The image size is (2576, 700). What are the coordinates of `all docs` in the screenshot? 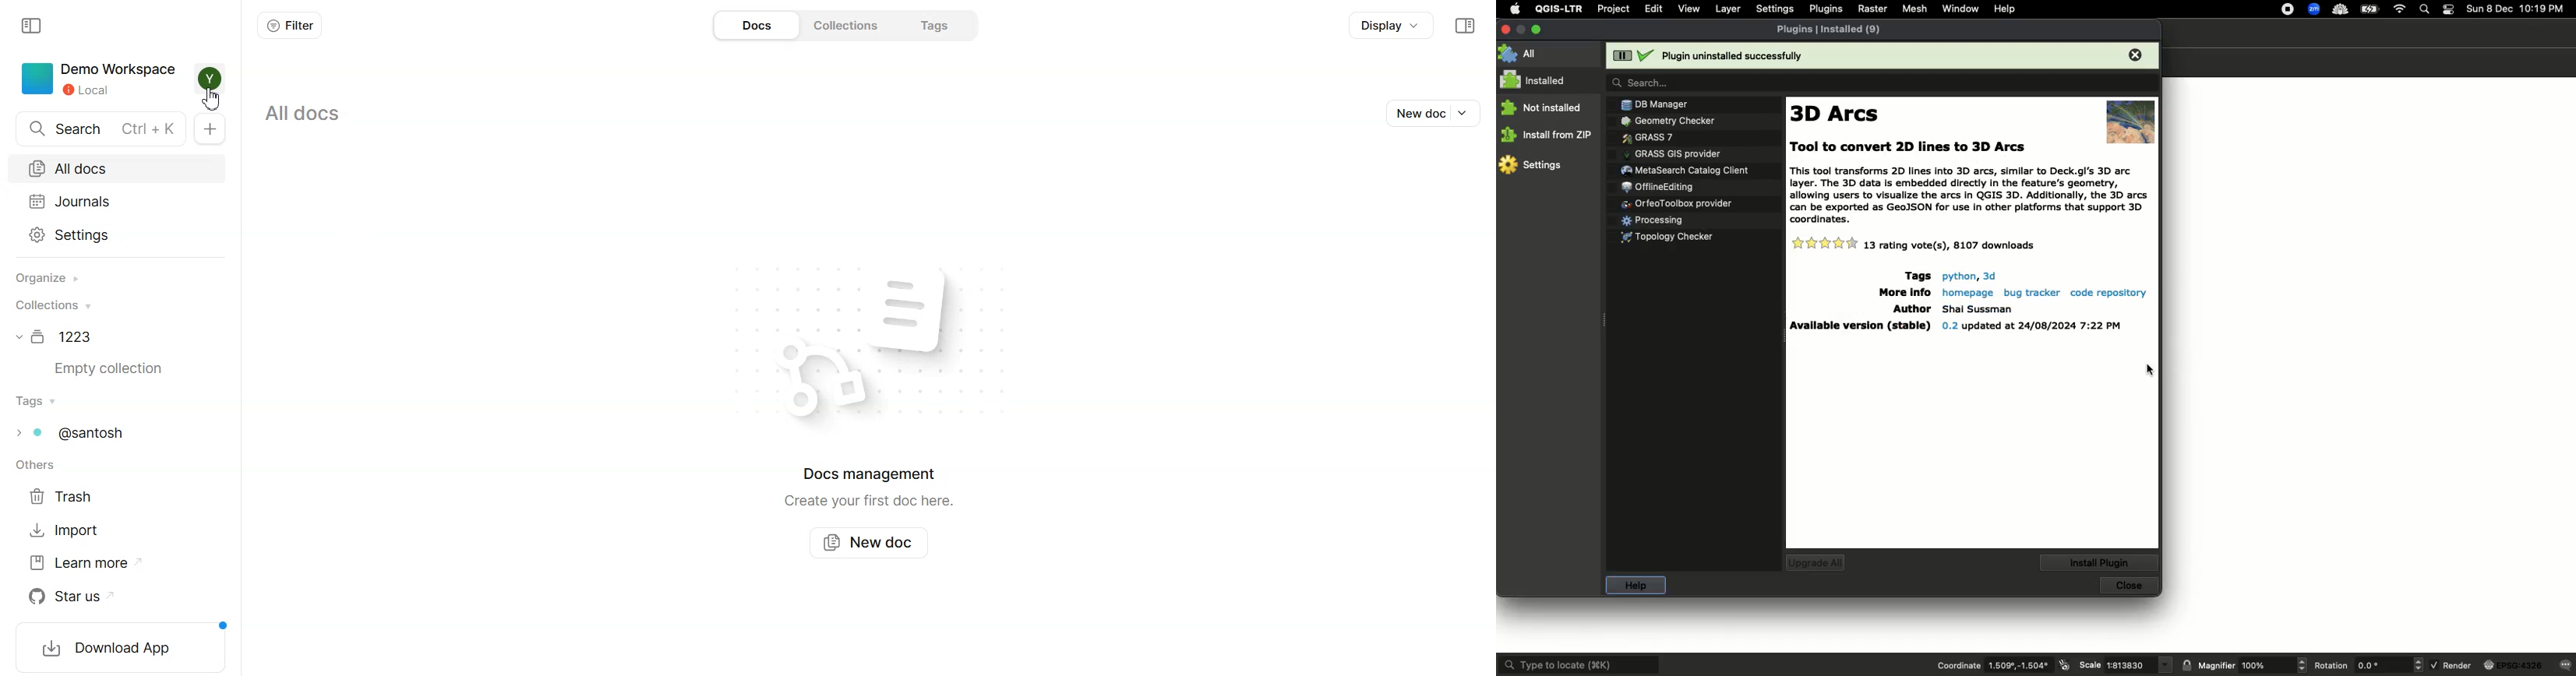 It's located at (305, 114).